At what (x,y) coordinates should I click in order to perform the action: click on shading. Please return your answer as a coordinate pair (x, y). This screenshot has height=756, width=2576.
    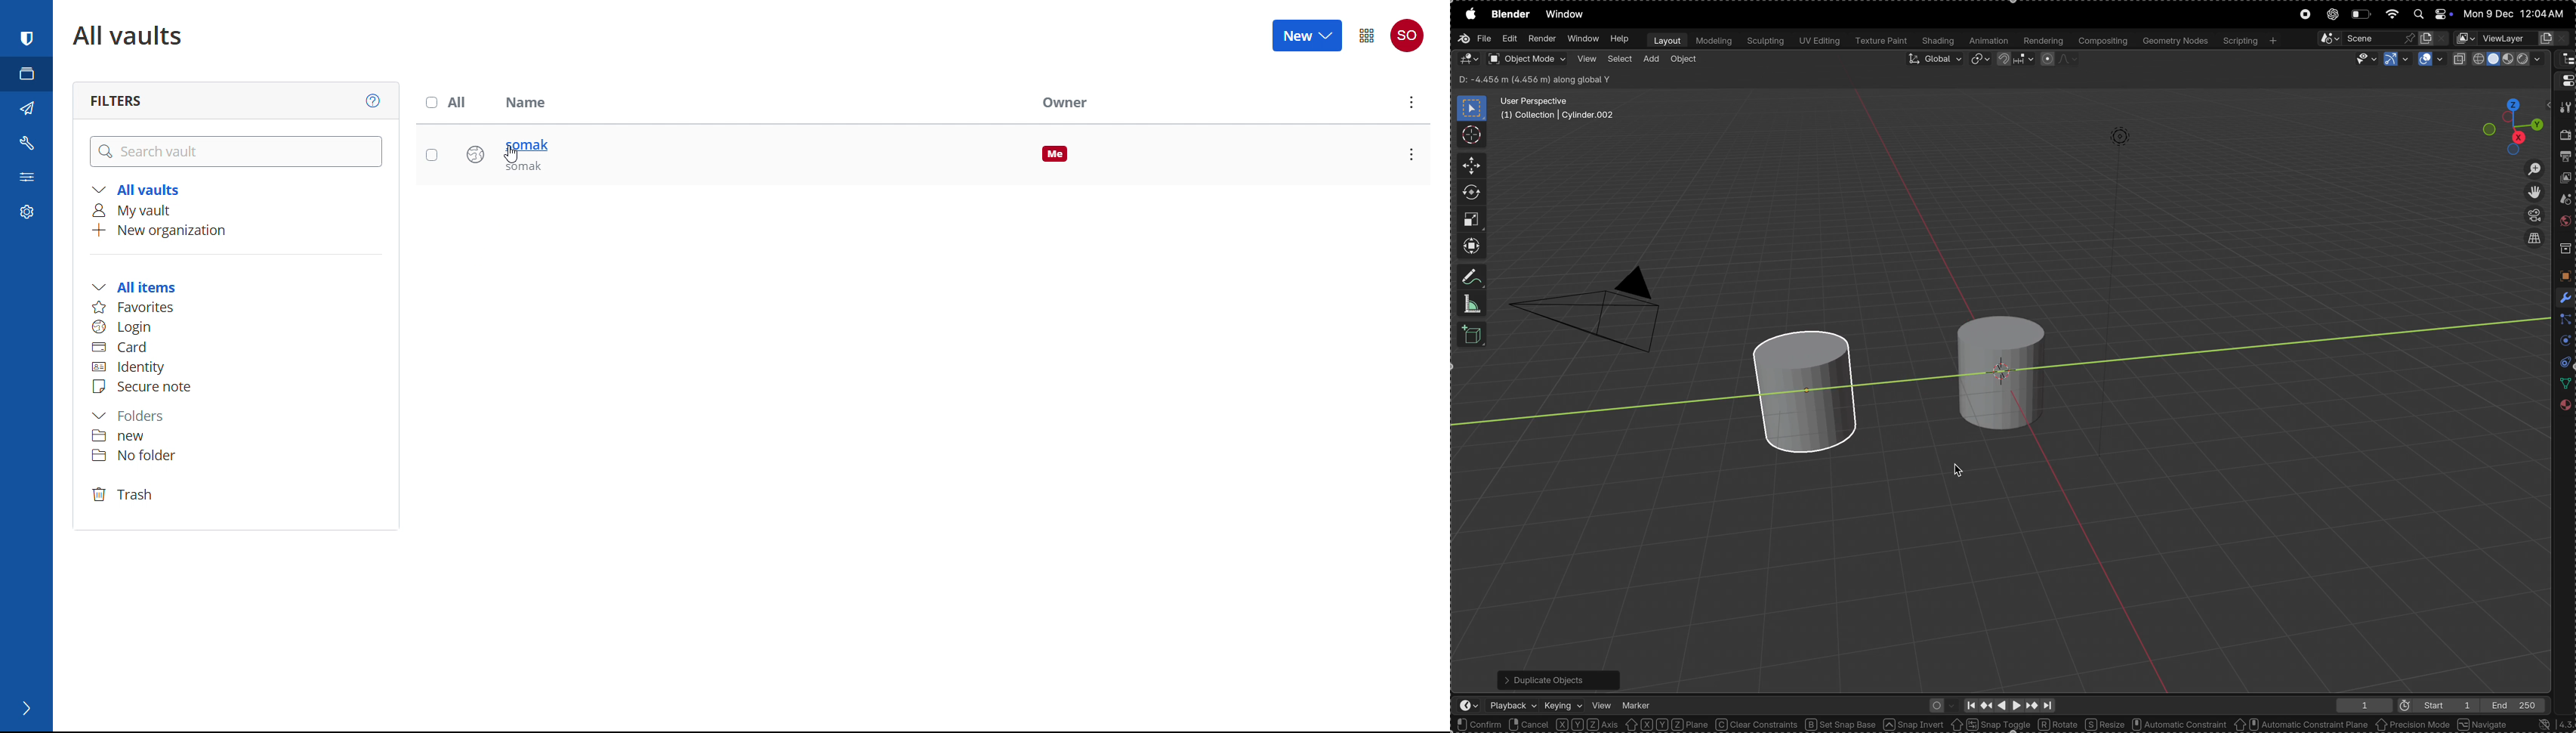
    Looking at the image, I should click on (1939, 41).